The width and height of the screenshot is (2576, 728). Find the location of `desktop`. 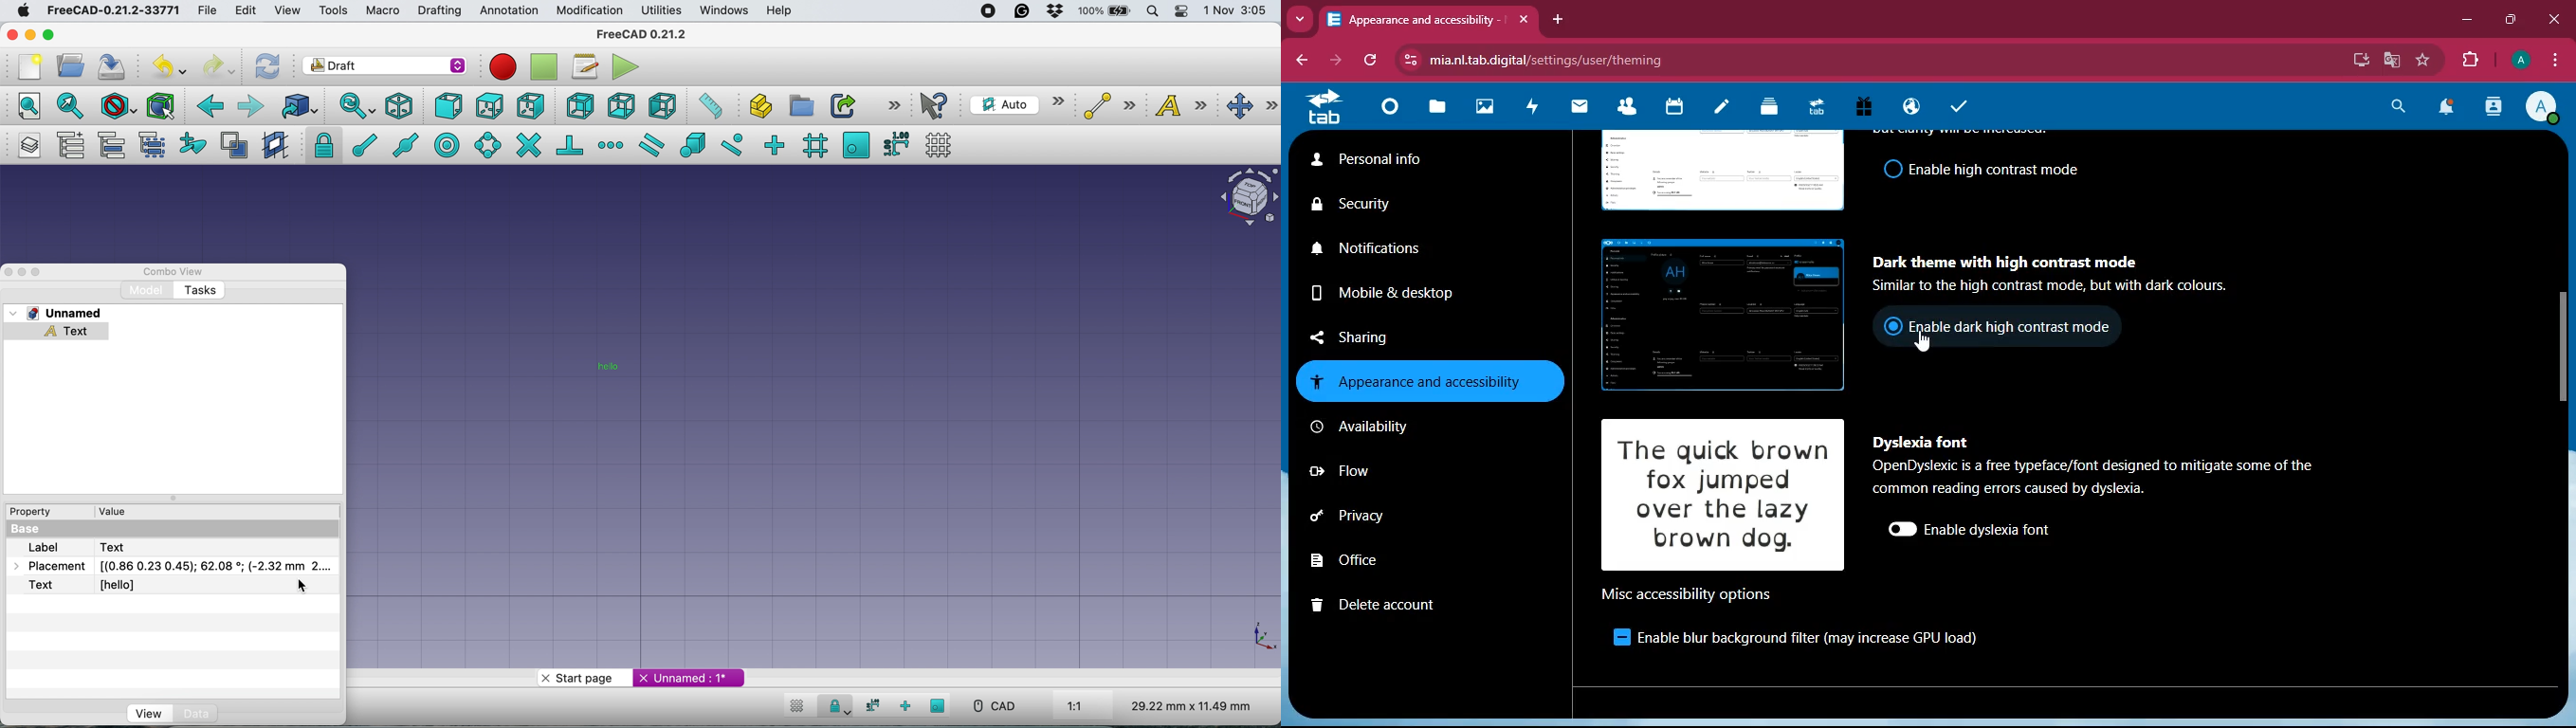

desktop is located at coordinates (2357, 62).